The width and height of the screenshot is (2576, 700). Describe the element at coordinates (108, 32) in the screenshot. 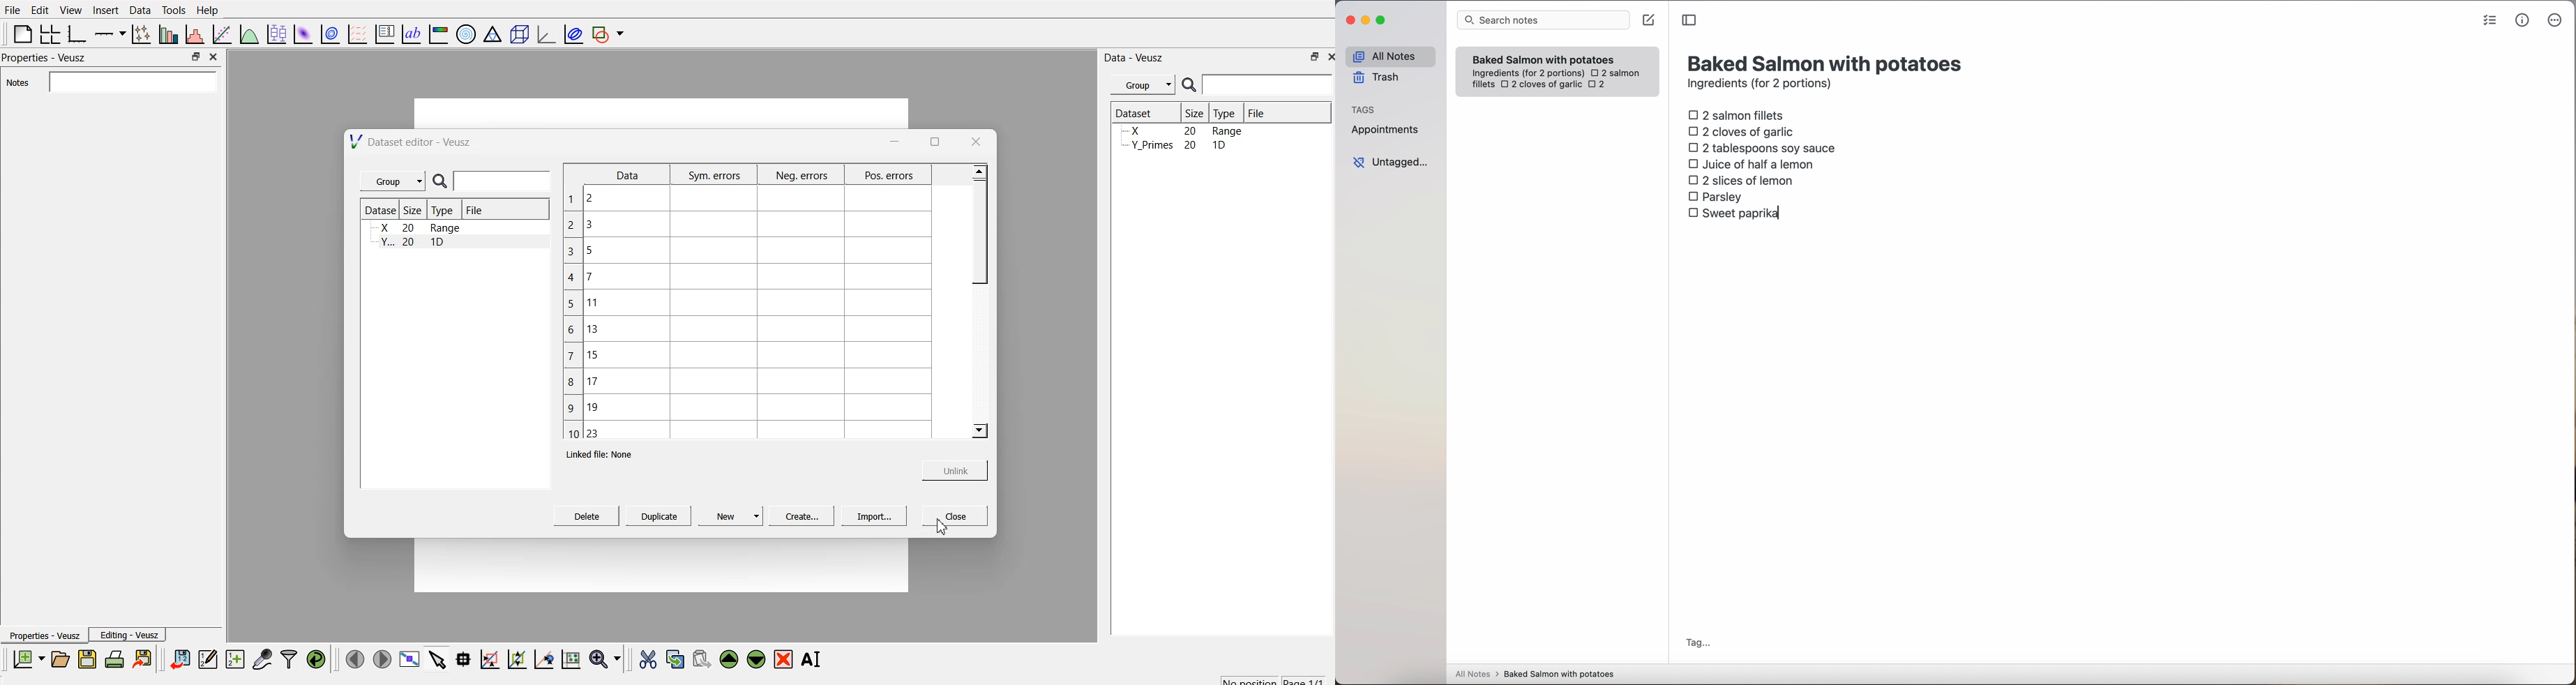

I see `plot on axis` at that location.